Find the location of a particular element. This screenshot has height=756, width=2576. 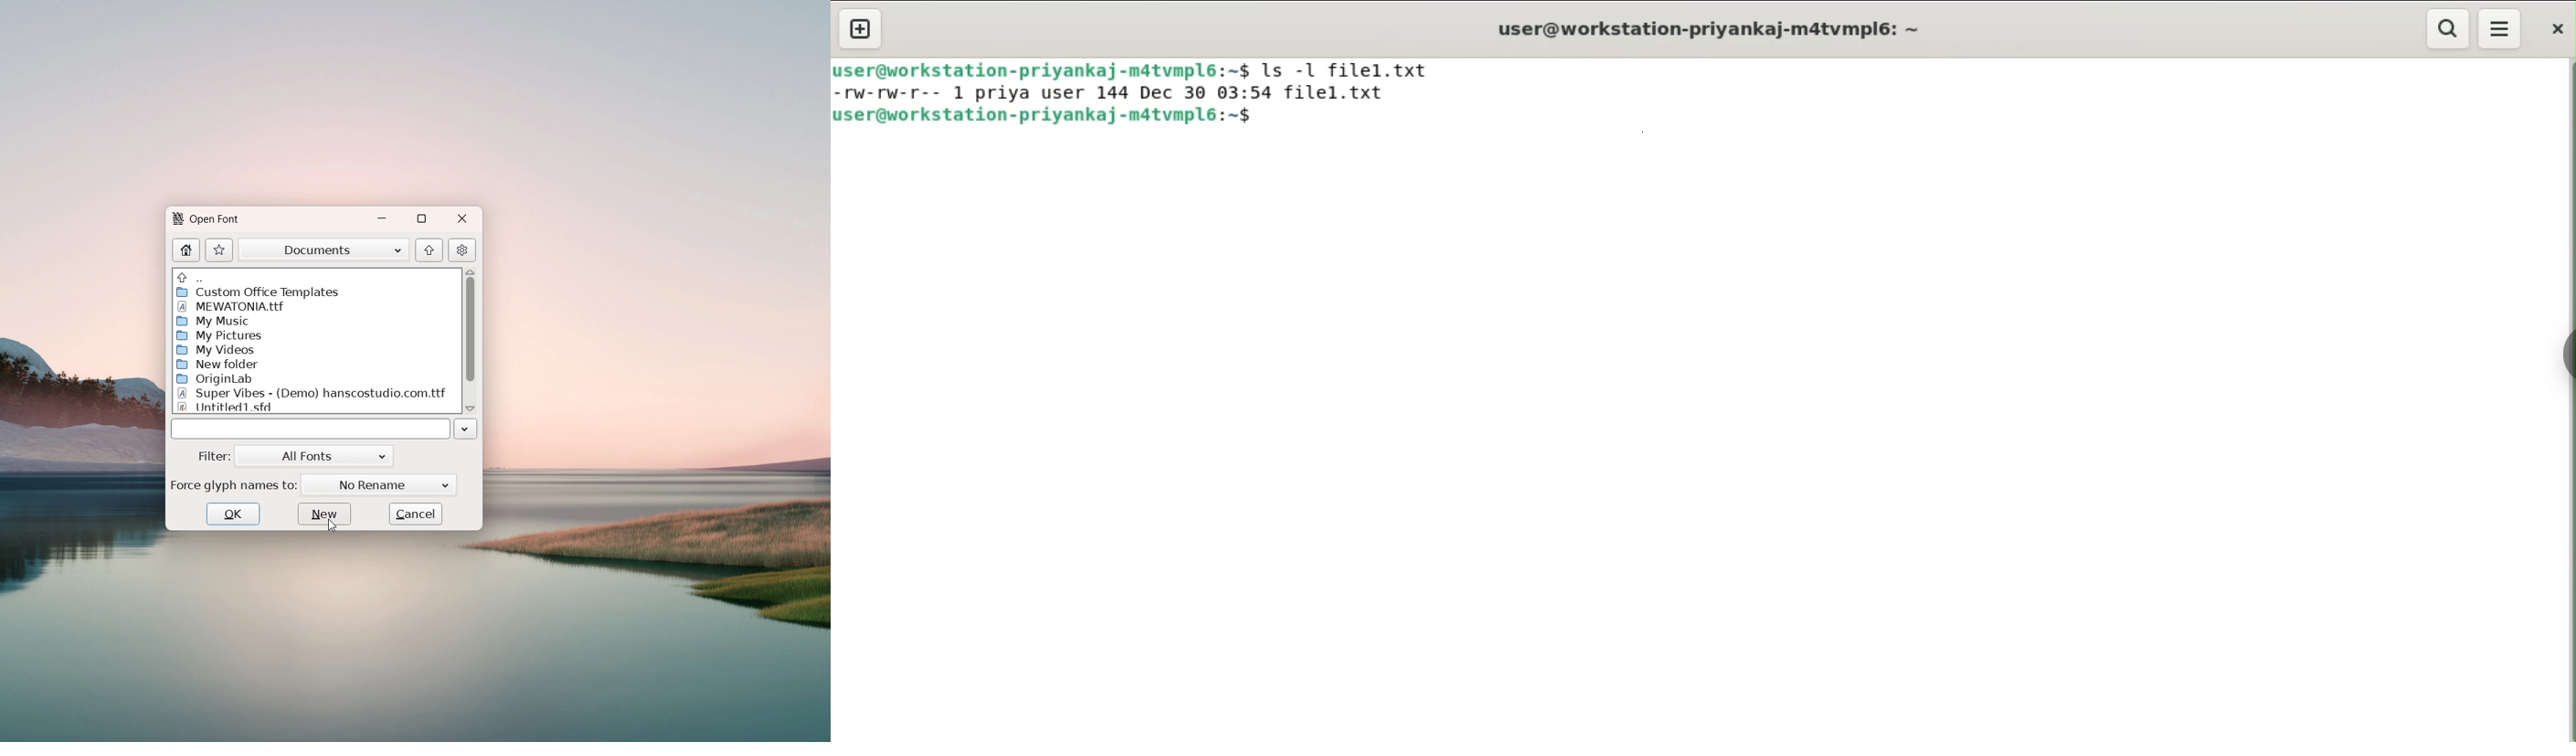

close is located at coordinates (2560, 28).